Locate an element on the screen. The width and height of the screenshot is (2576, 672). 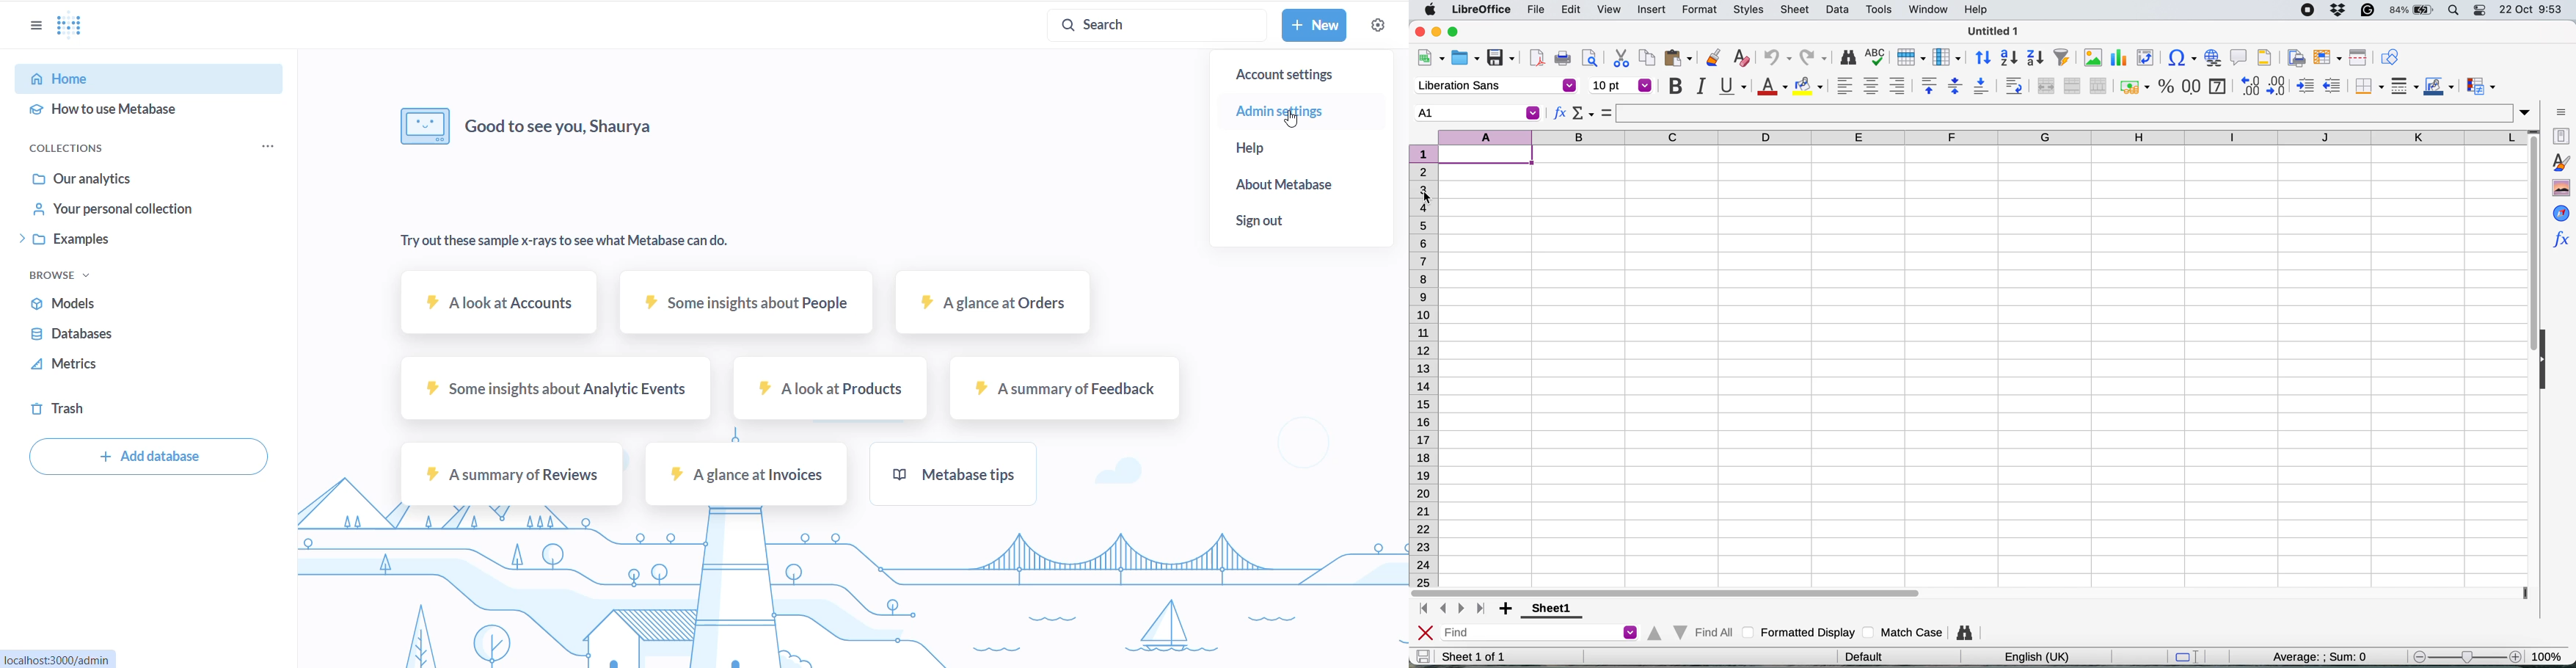
edit is located at coordinates (1573, 9).